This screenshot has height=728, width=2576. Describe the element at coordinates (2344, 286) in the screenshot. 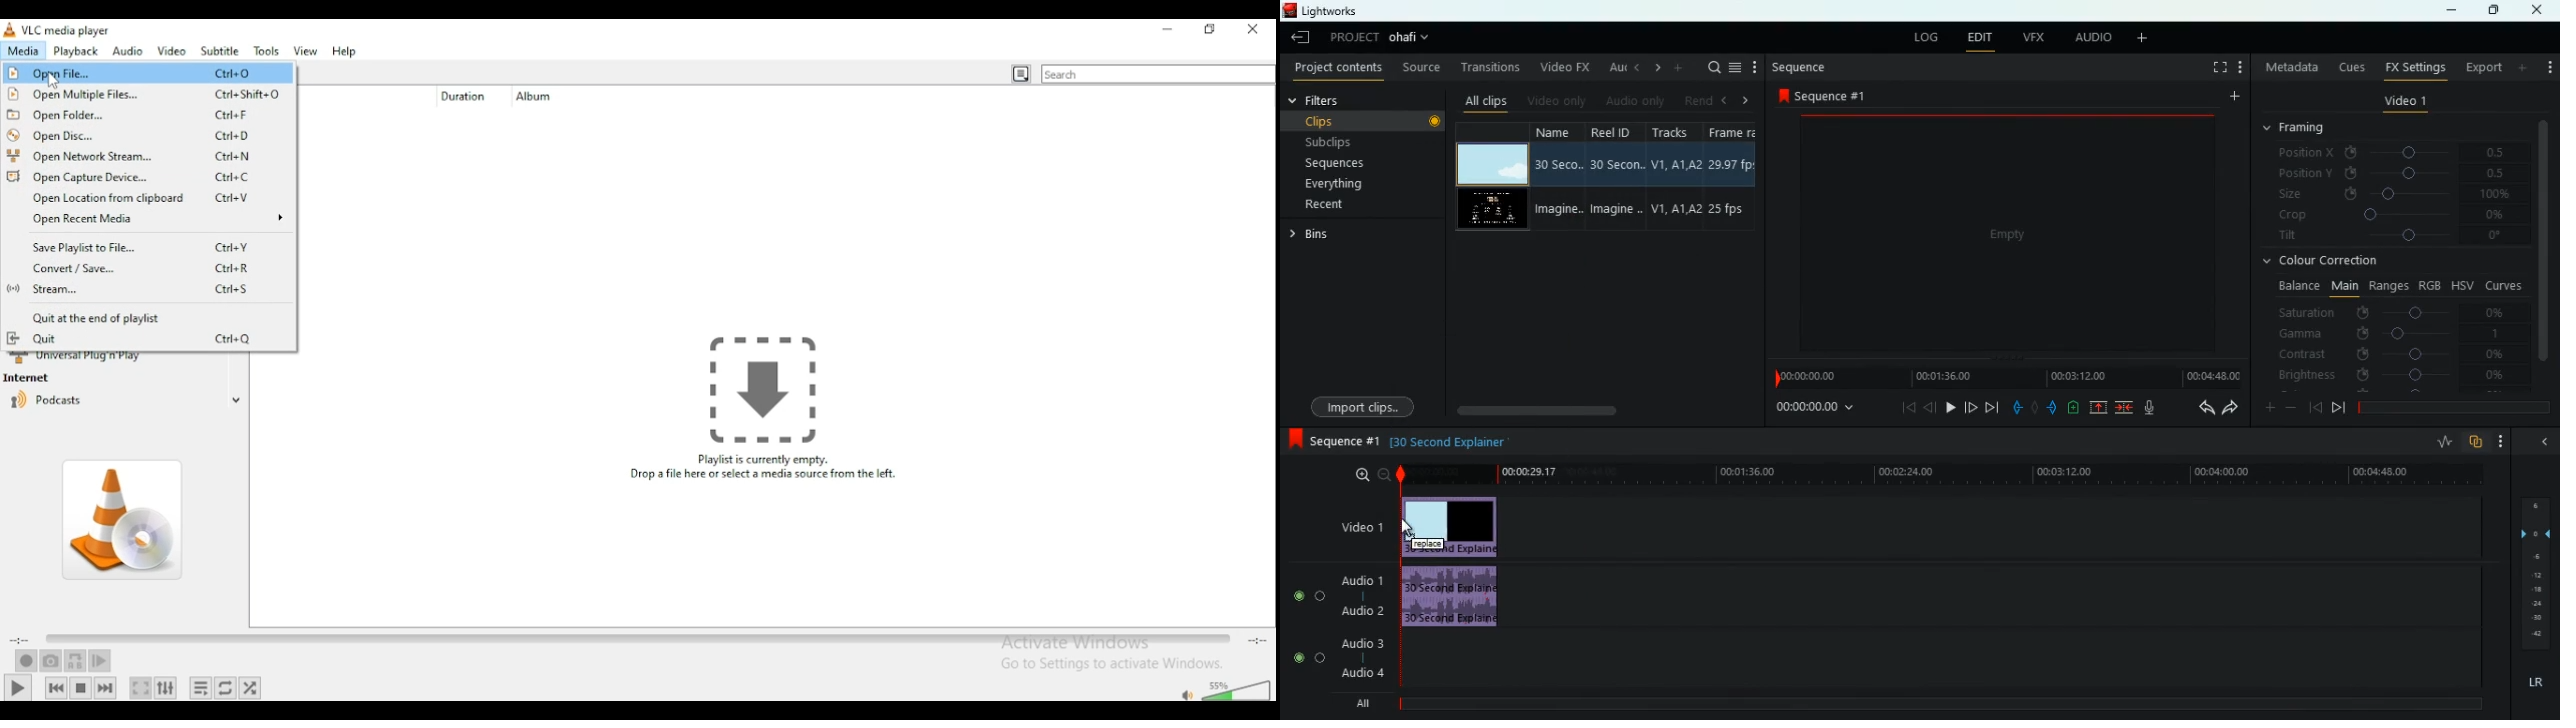

I see `main` at that location.